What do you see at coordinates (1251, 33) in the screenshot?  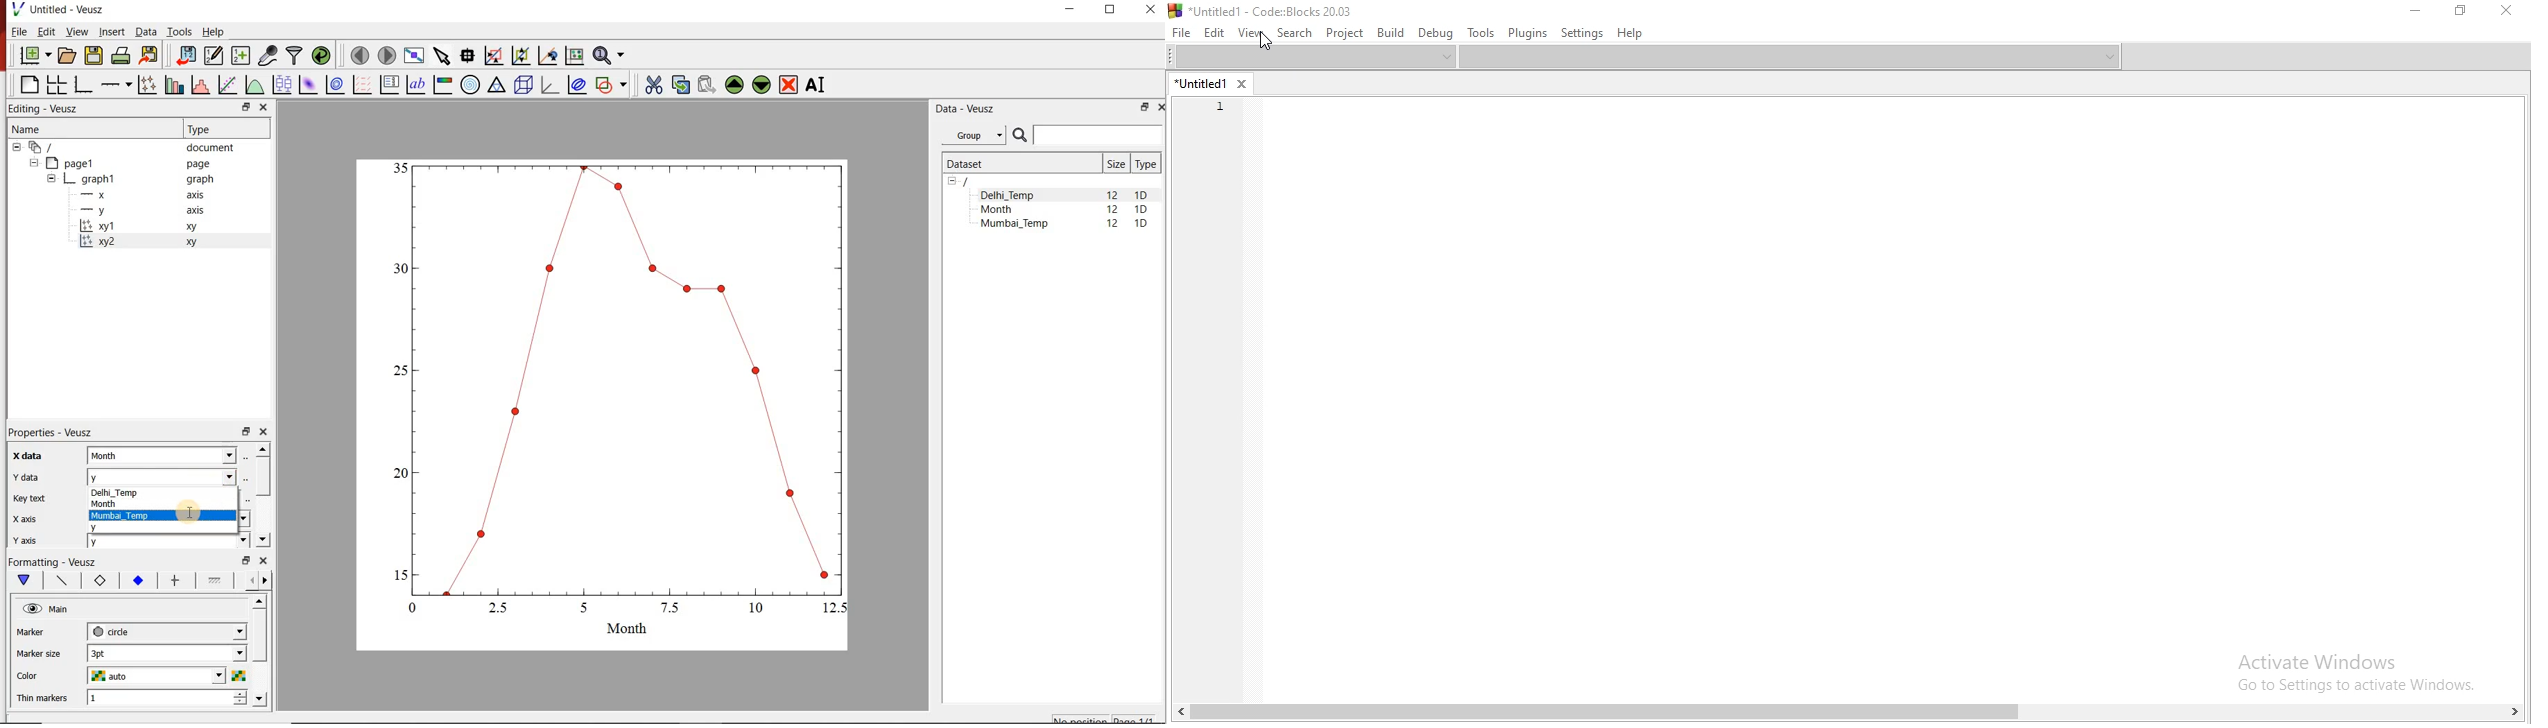 I see `View ` at bounding box center [1251, 33].